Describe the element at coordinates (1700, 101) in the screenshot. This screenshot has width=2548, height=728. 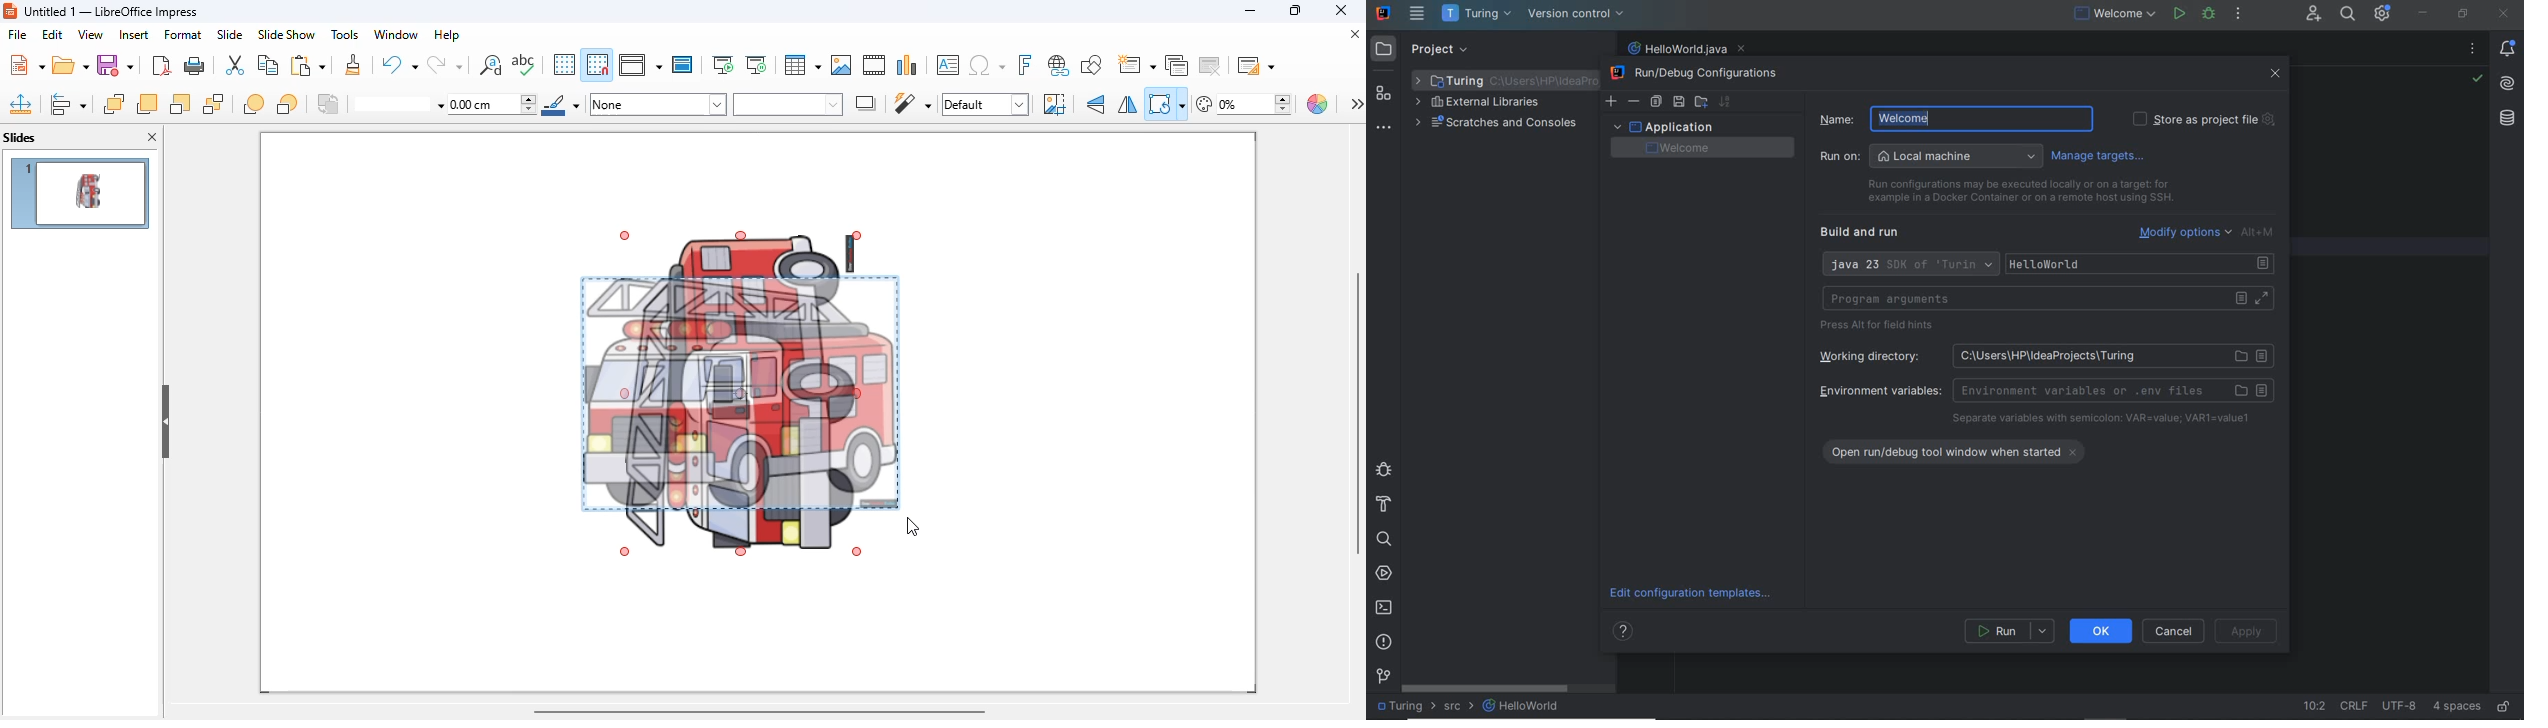
I see `CREATE NEW FOLDER` at that location.